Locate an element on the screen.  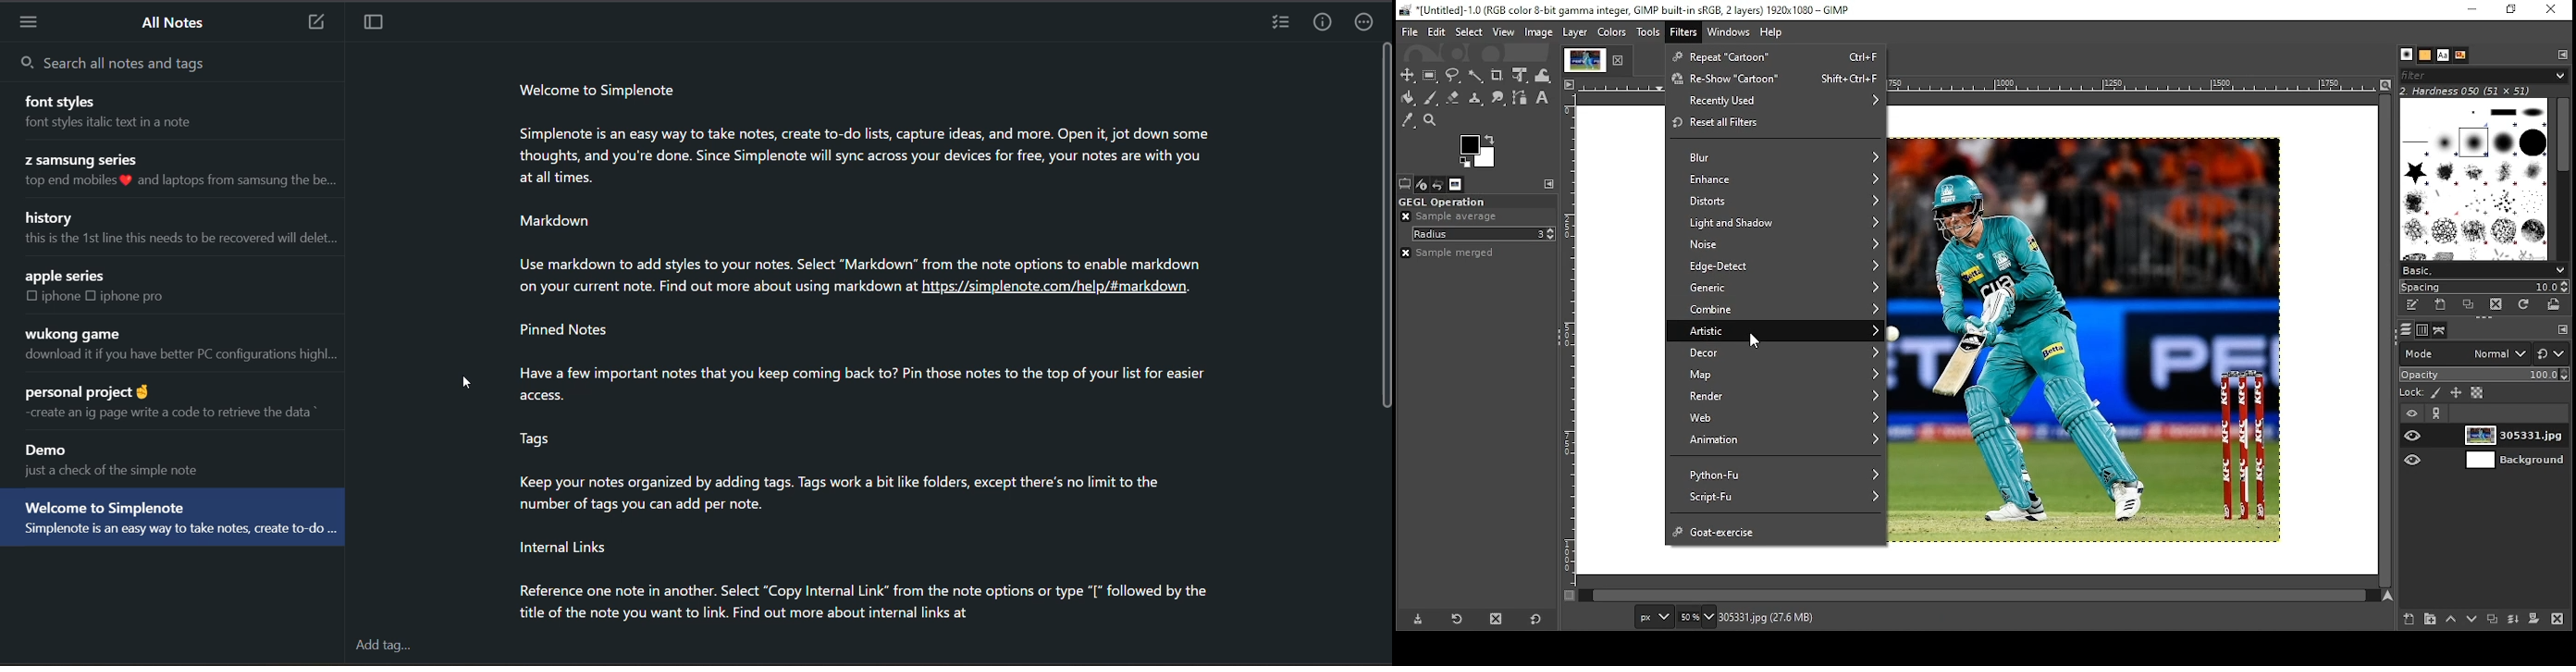
tools is located at coordinates (1648, 32).